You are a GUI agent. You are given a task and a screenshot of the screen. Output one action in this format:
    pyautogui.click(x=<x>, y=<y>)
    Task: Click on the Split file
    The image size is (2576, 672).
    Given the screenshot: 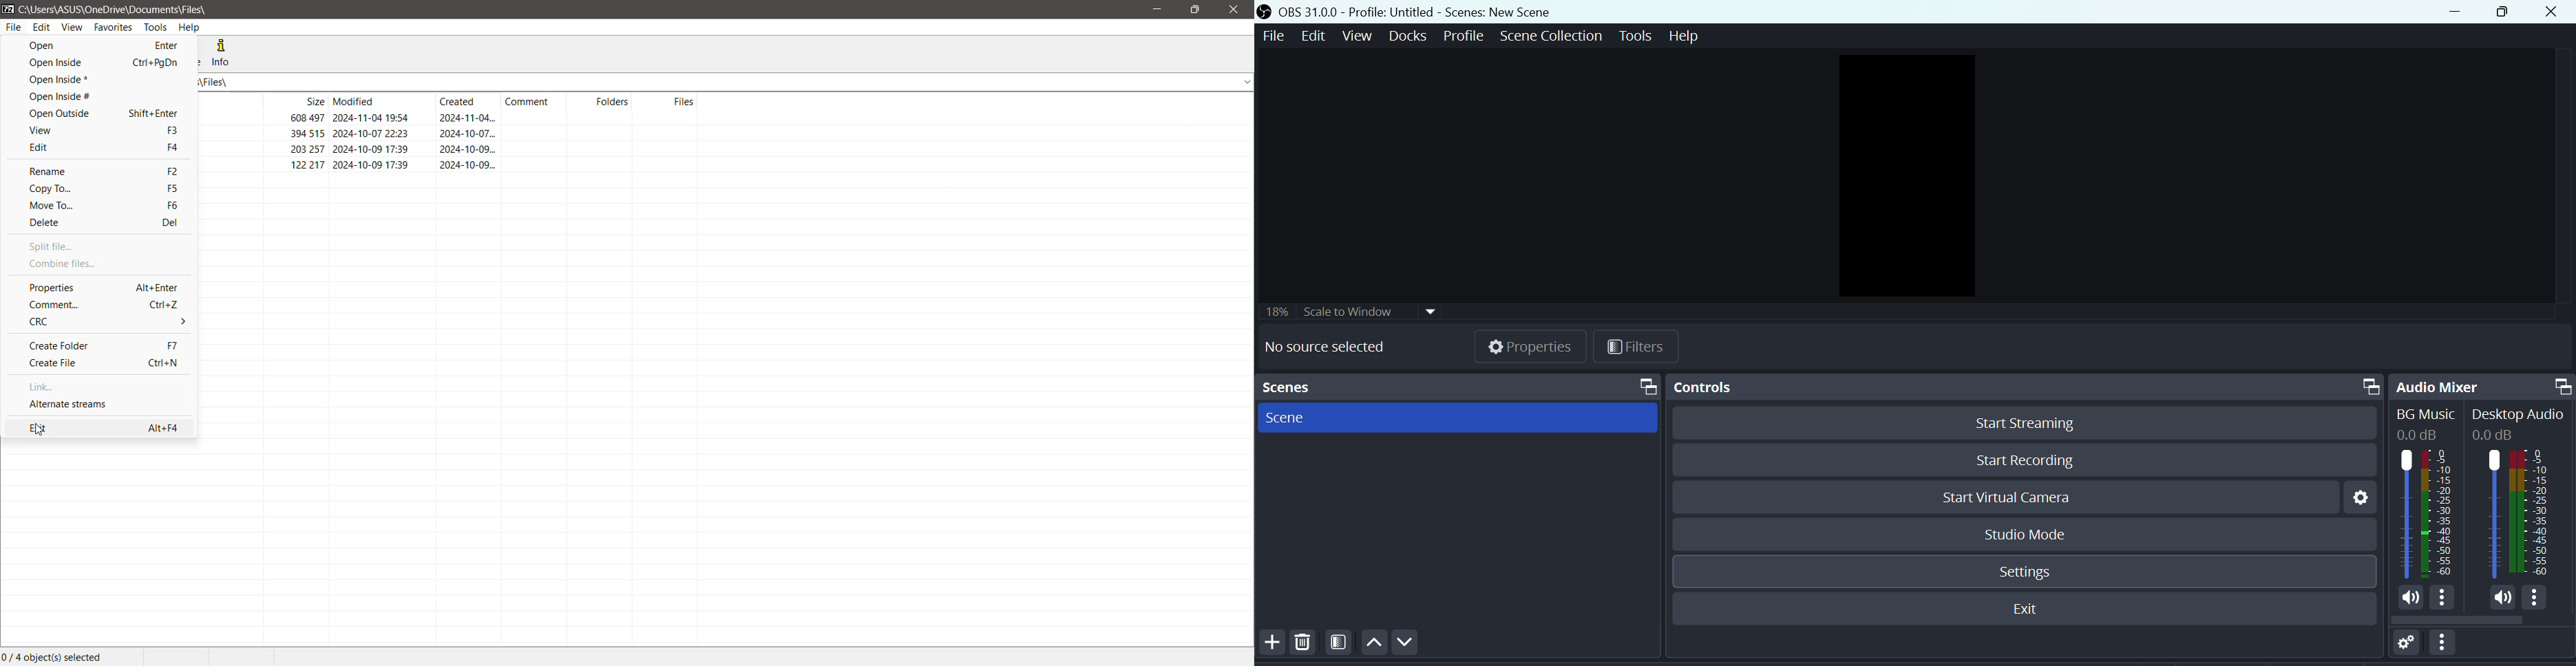 What is the action you would take?
    pyautogui.click(x=54, y=247)
    